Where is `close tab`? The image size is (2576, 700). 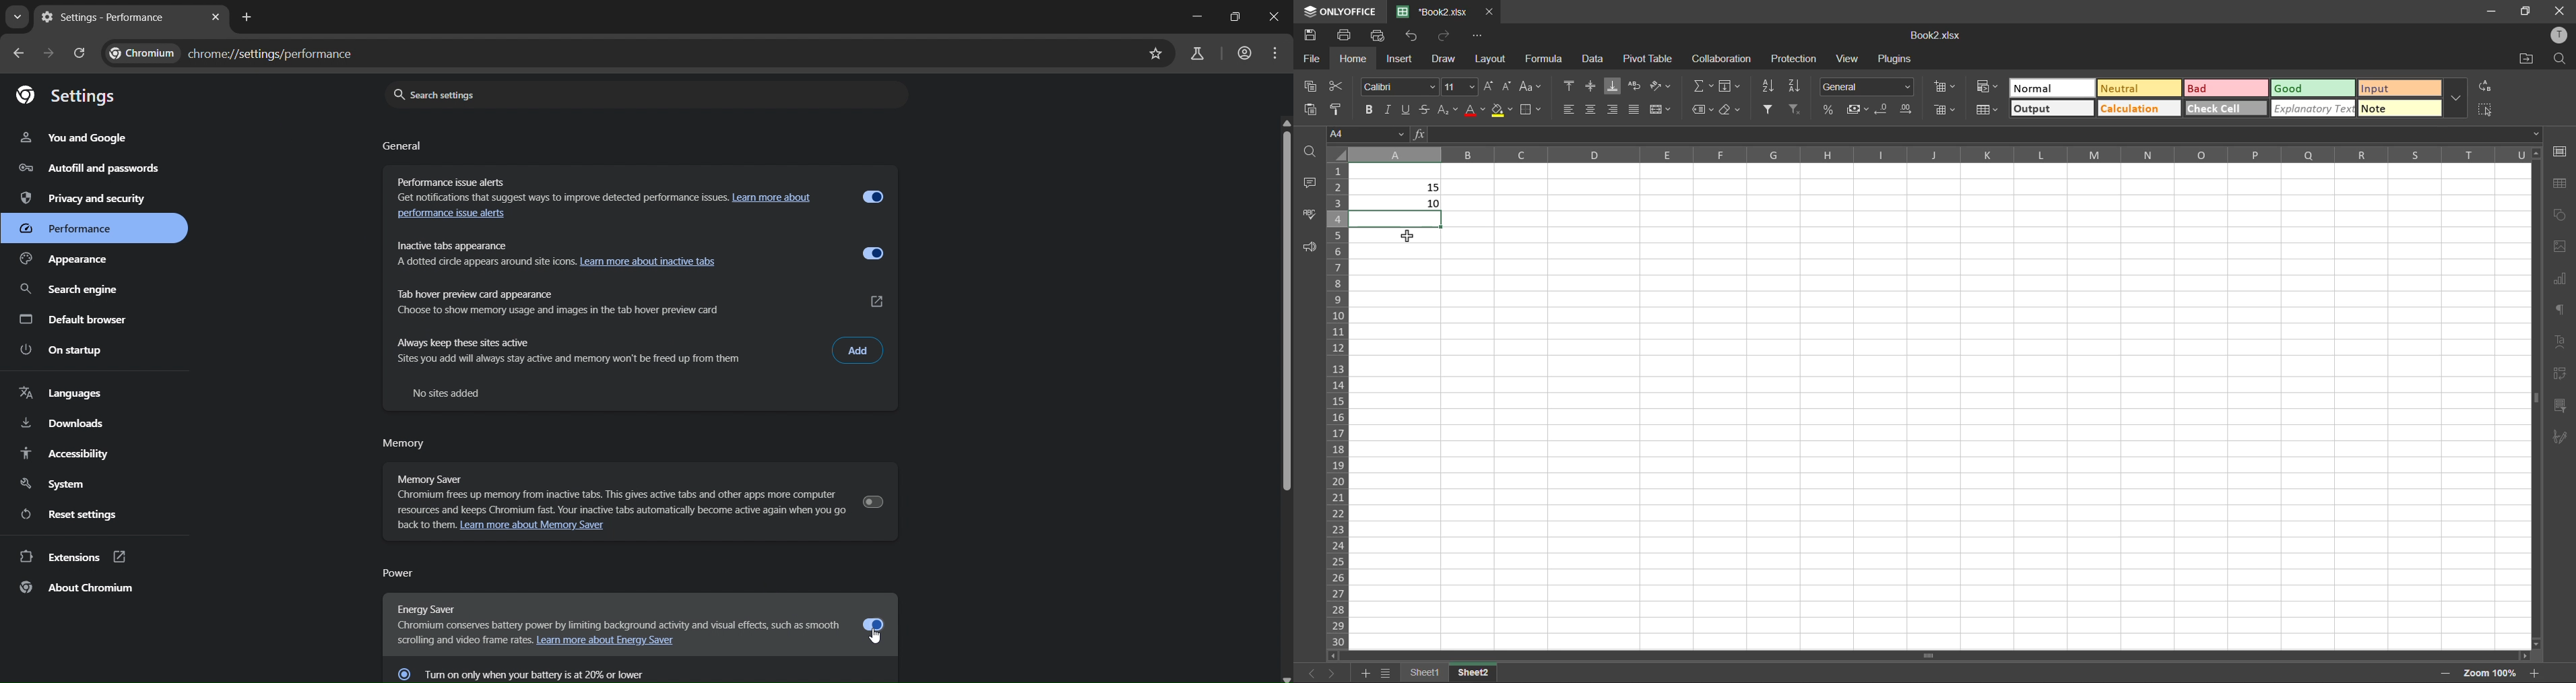 close tab is located at coordinates (217, 17).